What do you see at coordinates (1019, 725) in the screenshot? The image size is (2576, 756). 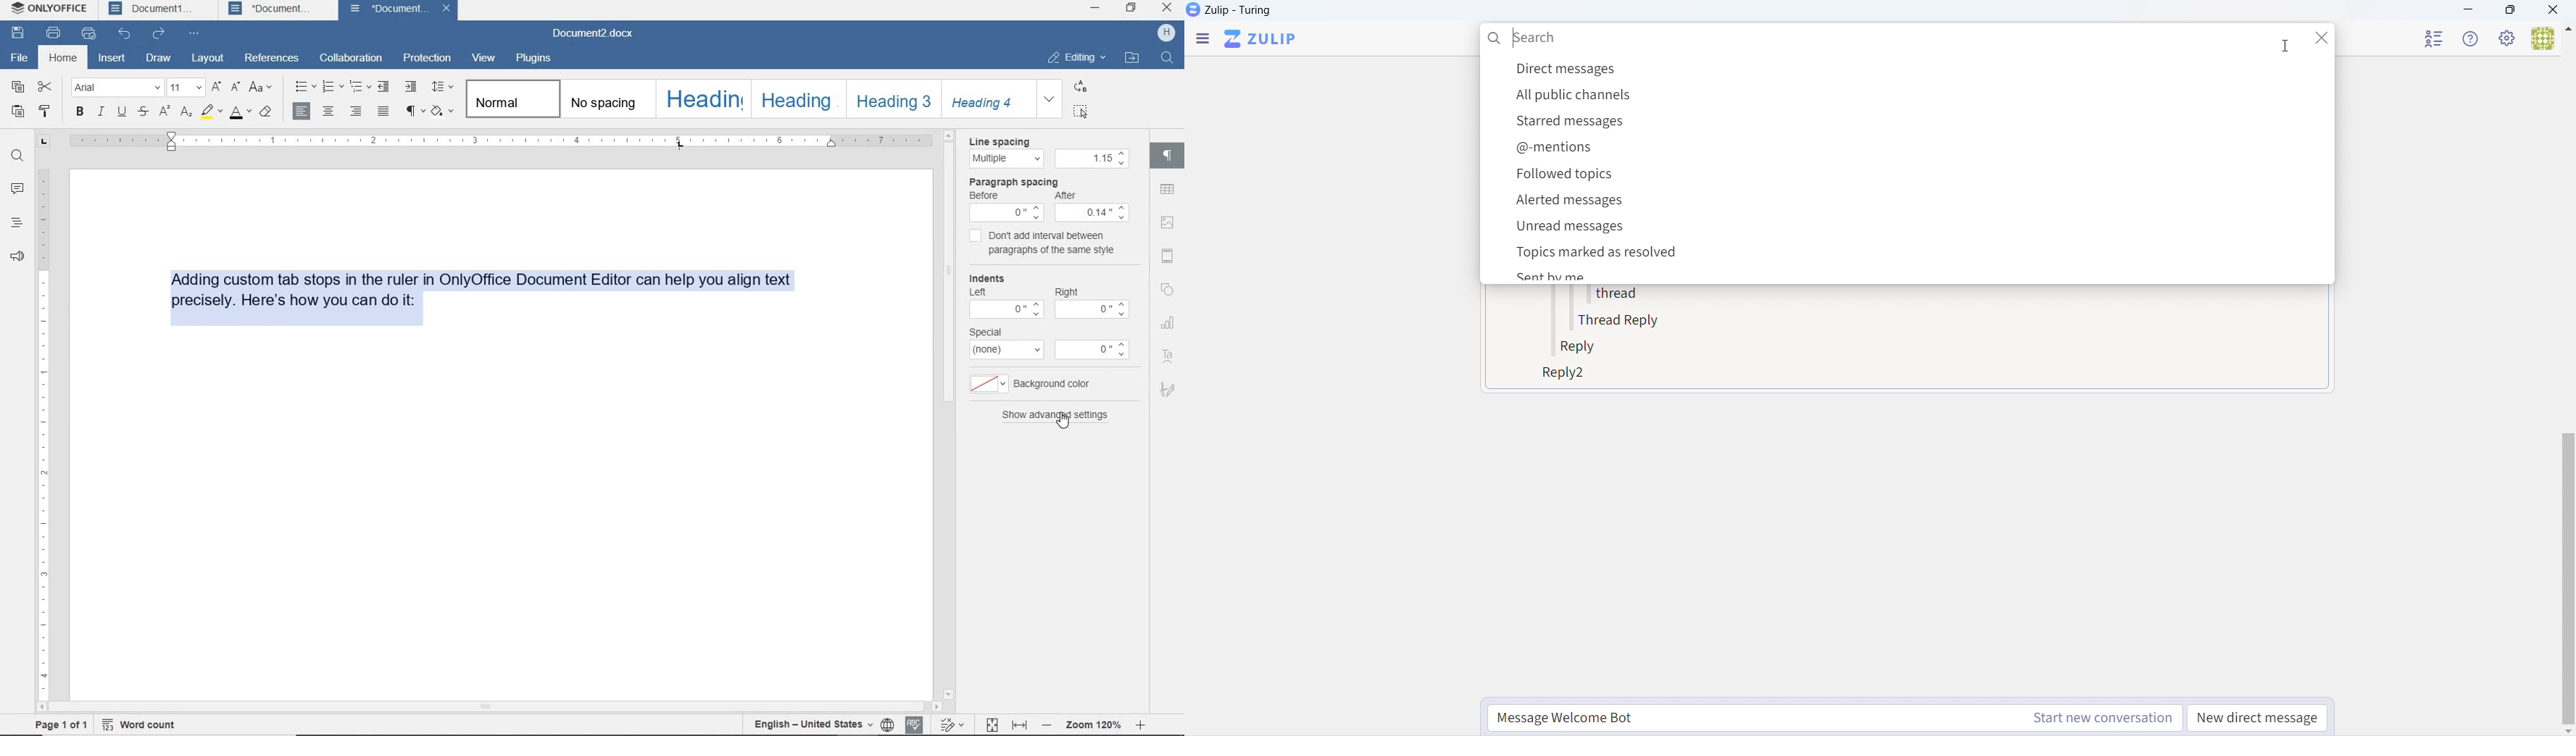 I see `fit to width` at bounding box center [1019, 725].